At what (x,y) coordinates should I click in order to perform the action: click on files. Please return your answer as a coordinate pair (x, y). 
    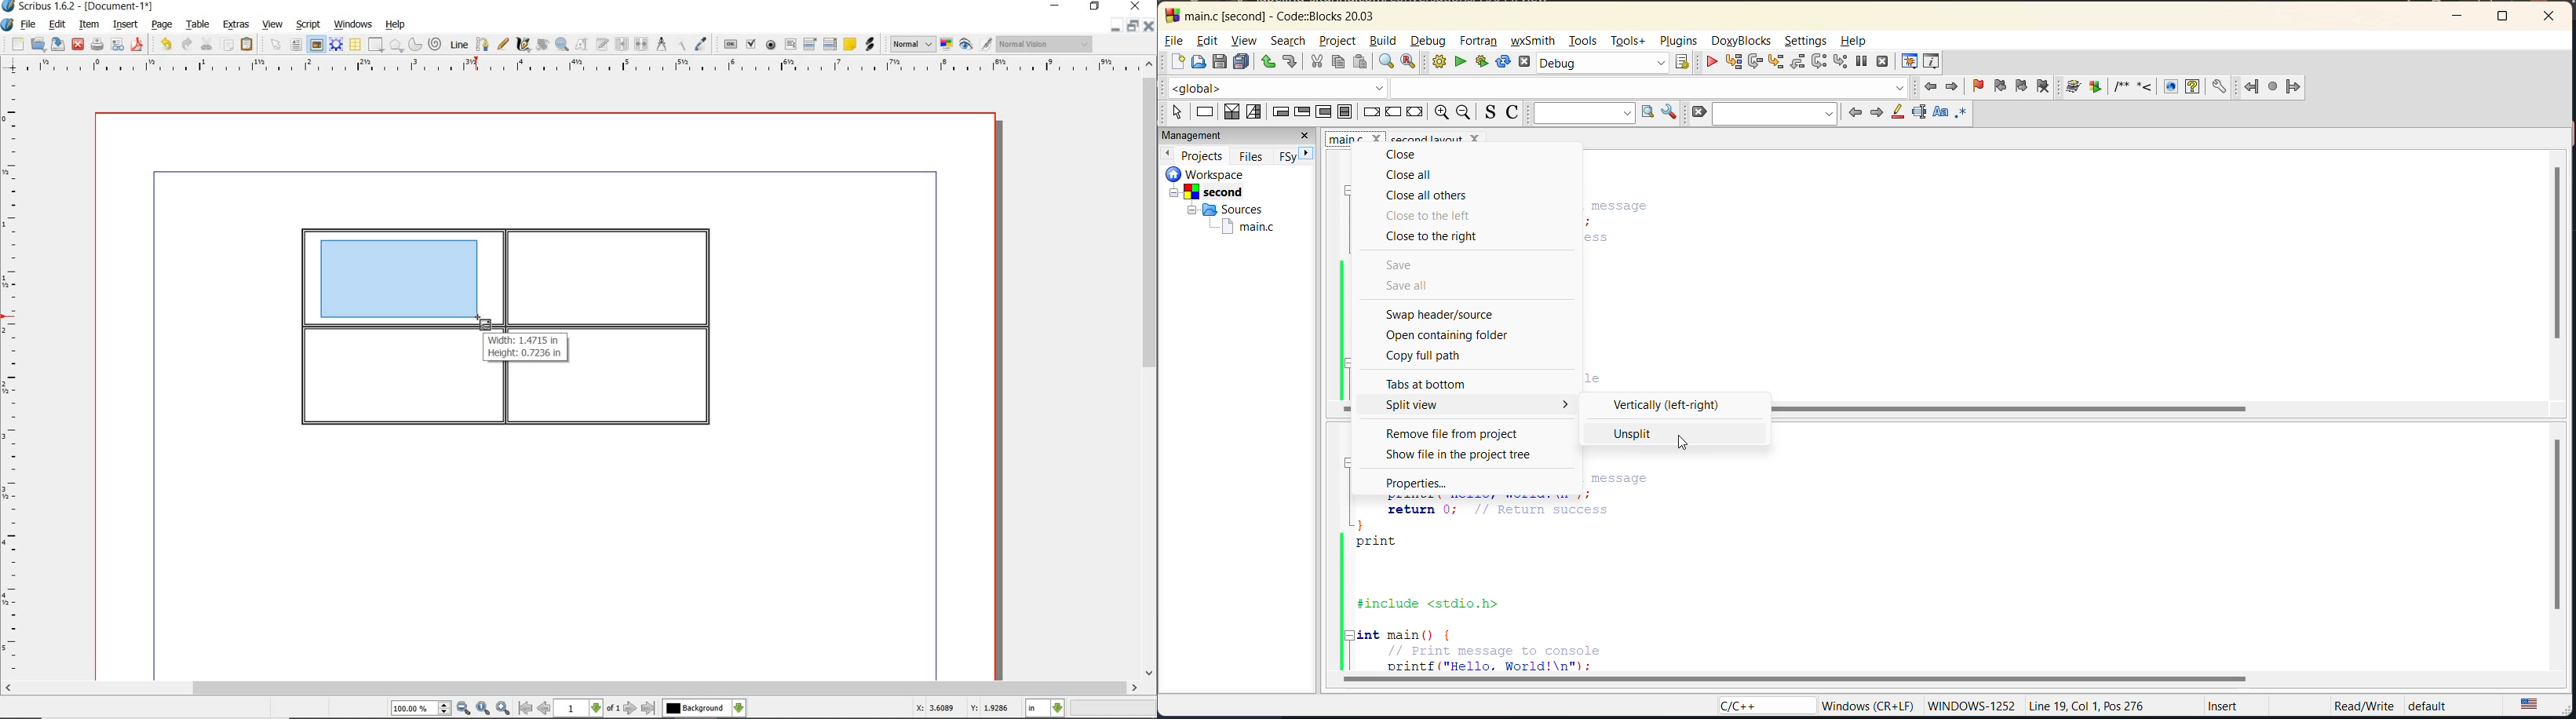
    Looking at the image, I should click on (1254, 155).